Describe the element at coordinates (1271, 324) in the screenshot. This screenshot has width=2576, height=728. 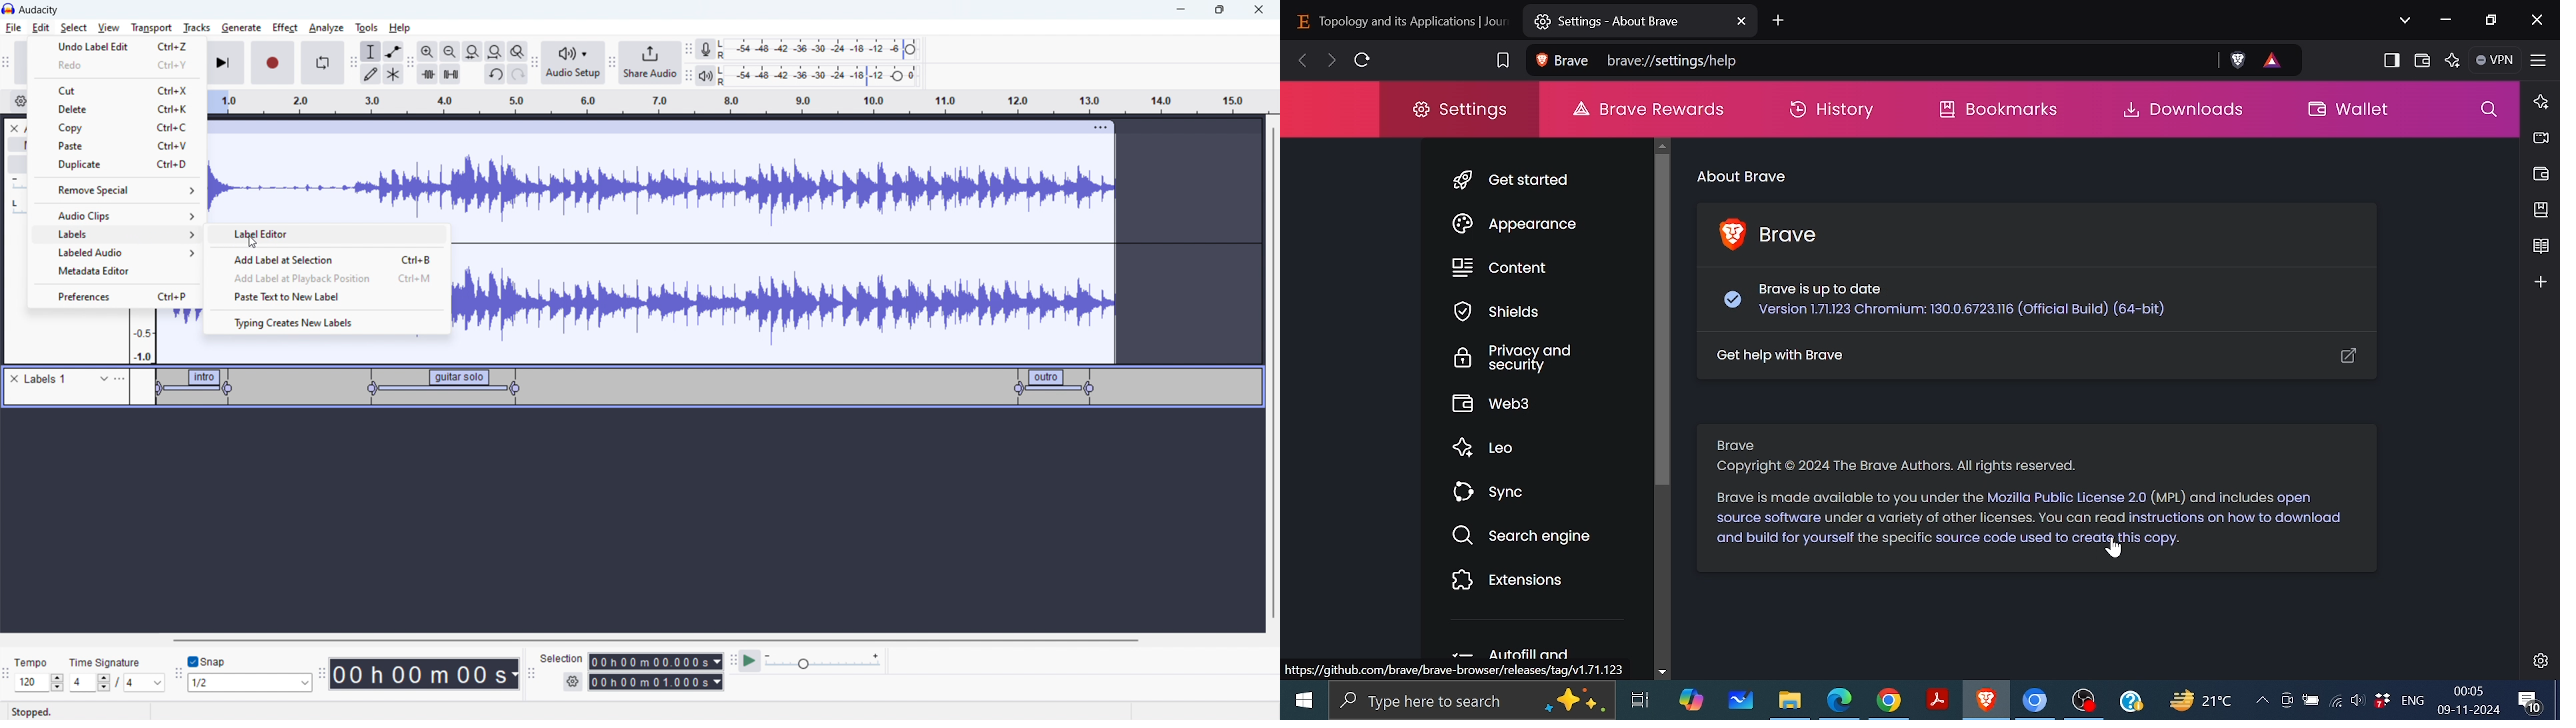
I see `vertical scrollbar` at that location.